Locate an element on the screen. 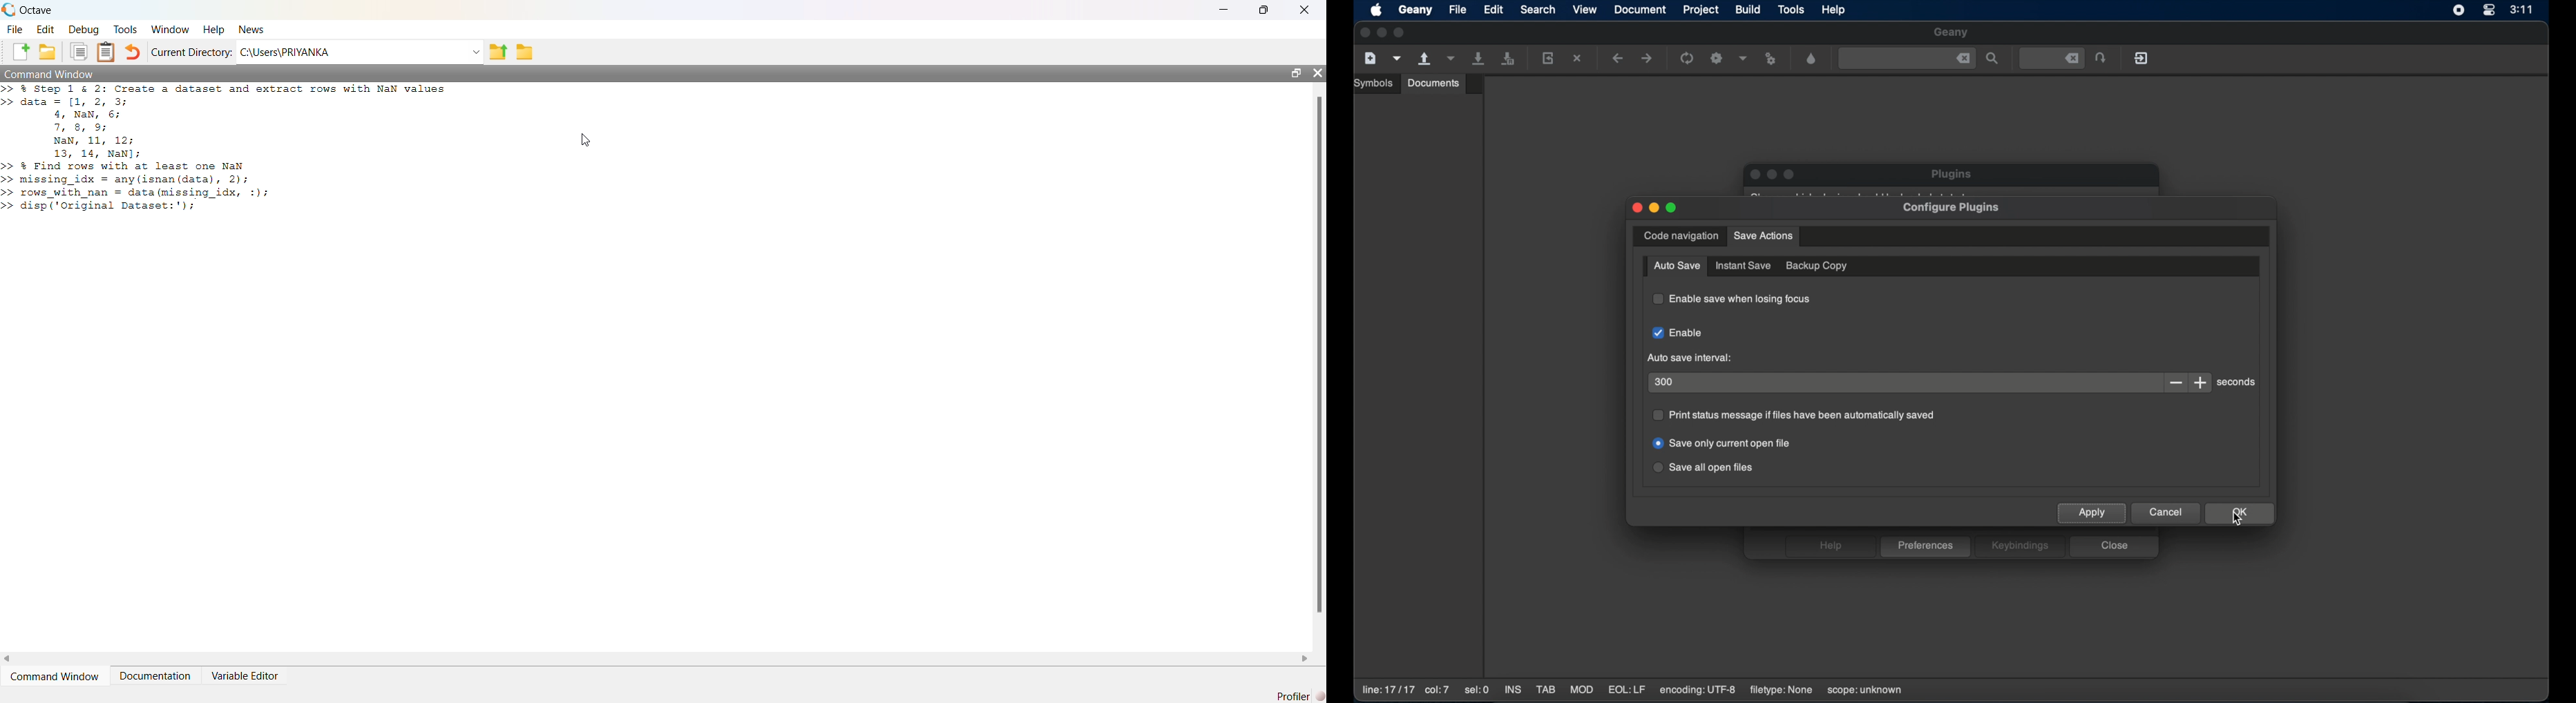 The width and height of the screenshot is (2576, 728). folder is located at coordinates (525, 52).